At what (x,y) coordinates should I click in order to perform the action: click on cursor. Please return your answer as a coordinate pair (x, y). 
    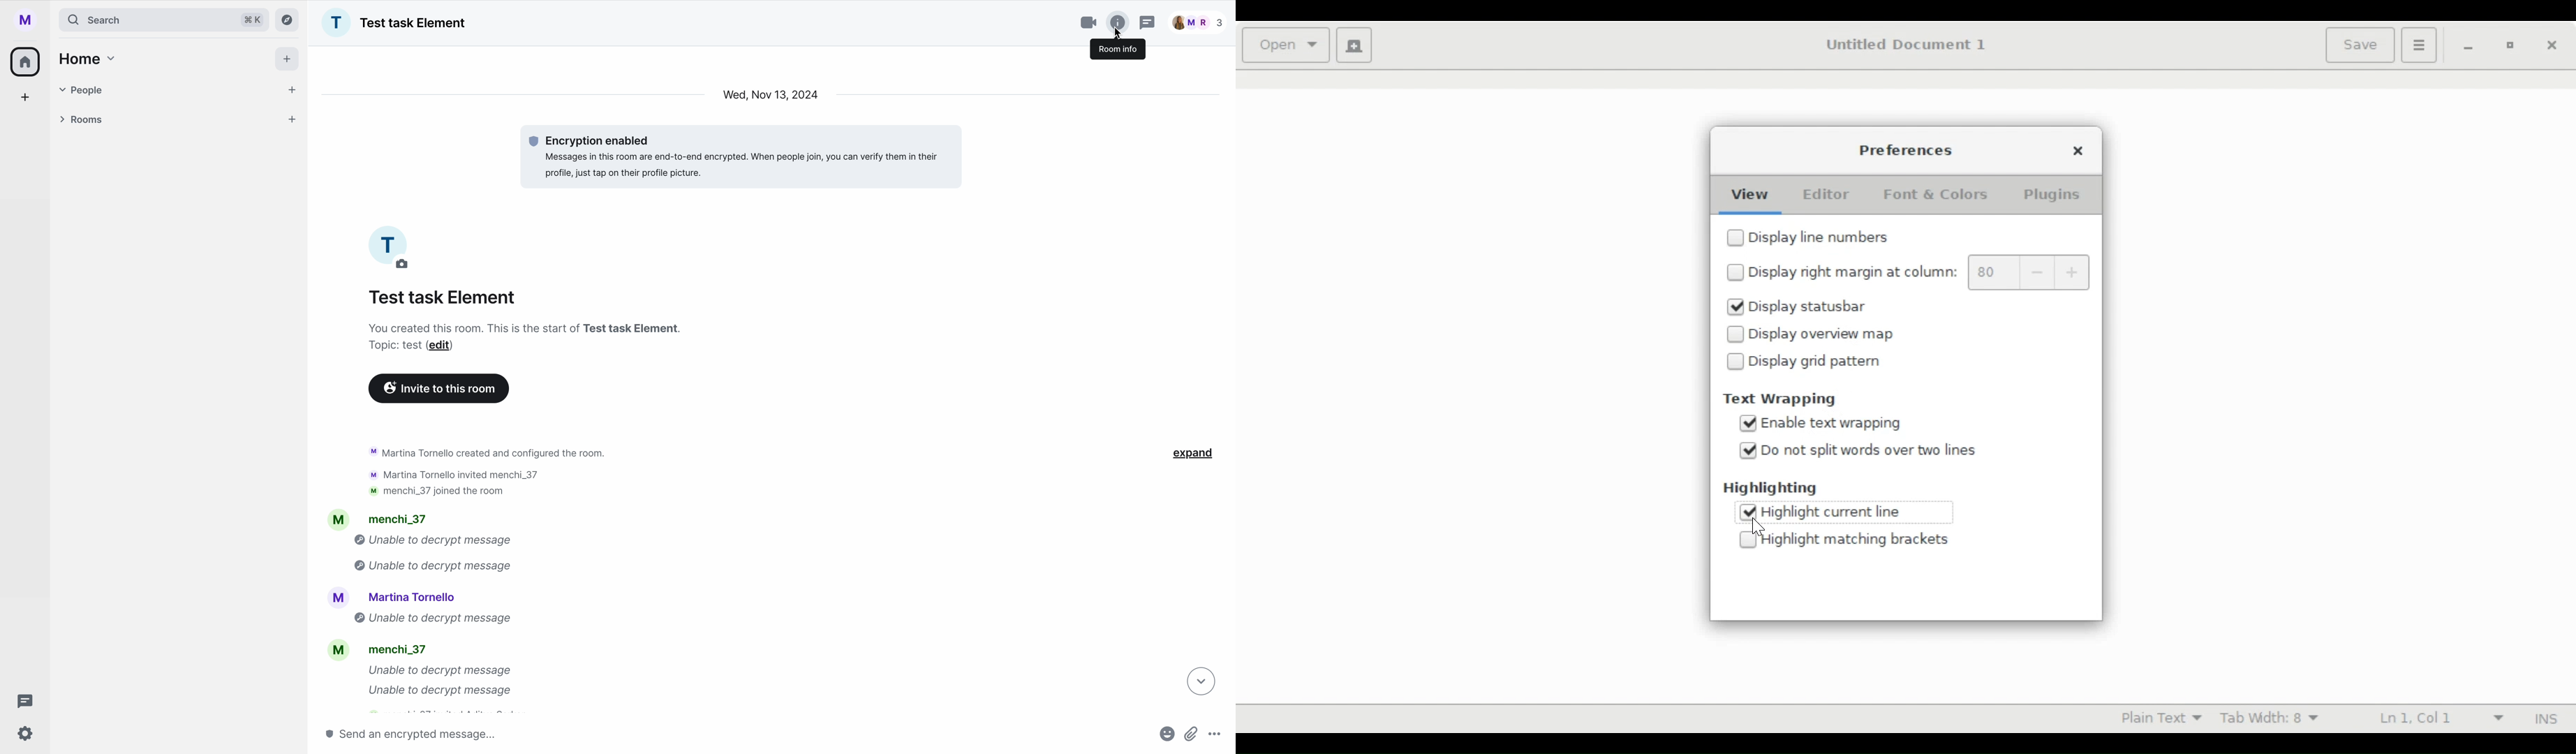
    Looking at the image, I should click on (1118, 35).